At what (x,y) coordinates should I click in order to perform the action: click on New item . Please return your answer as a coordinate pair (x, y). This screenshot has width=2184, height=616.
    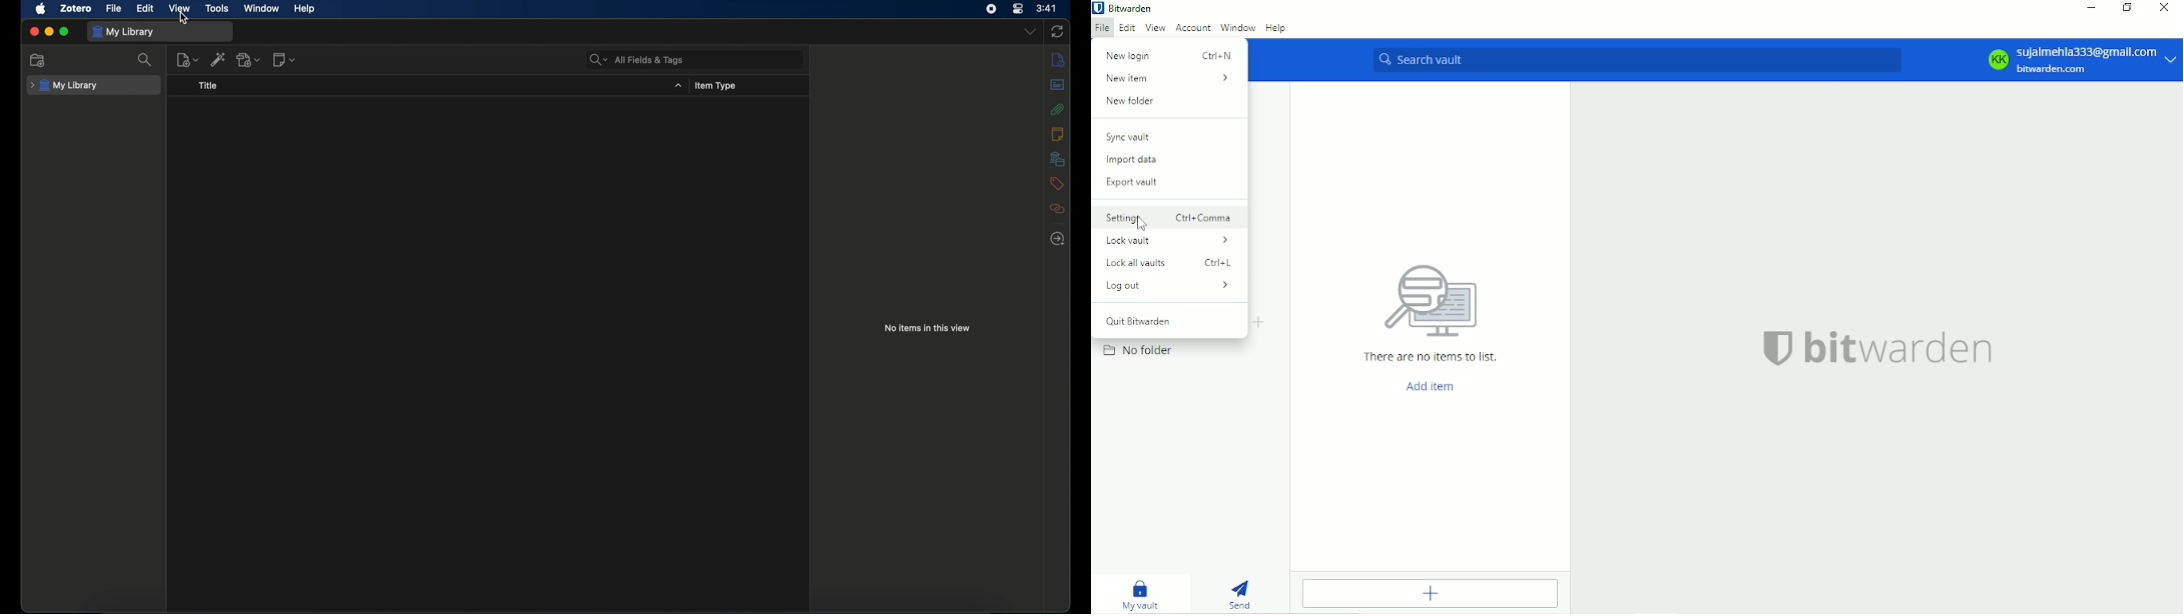
    Looking at the image, I should click on (1169, 79).